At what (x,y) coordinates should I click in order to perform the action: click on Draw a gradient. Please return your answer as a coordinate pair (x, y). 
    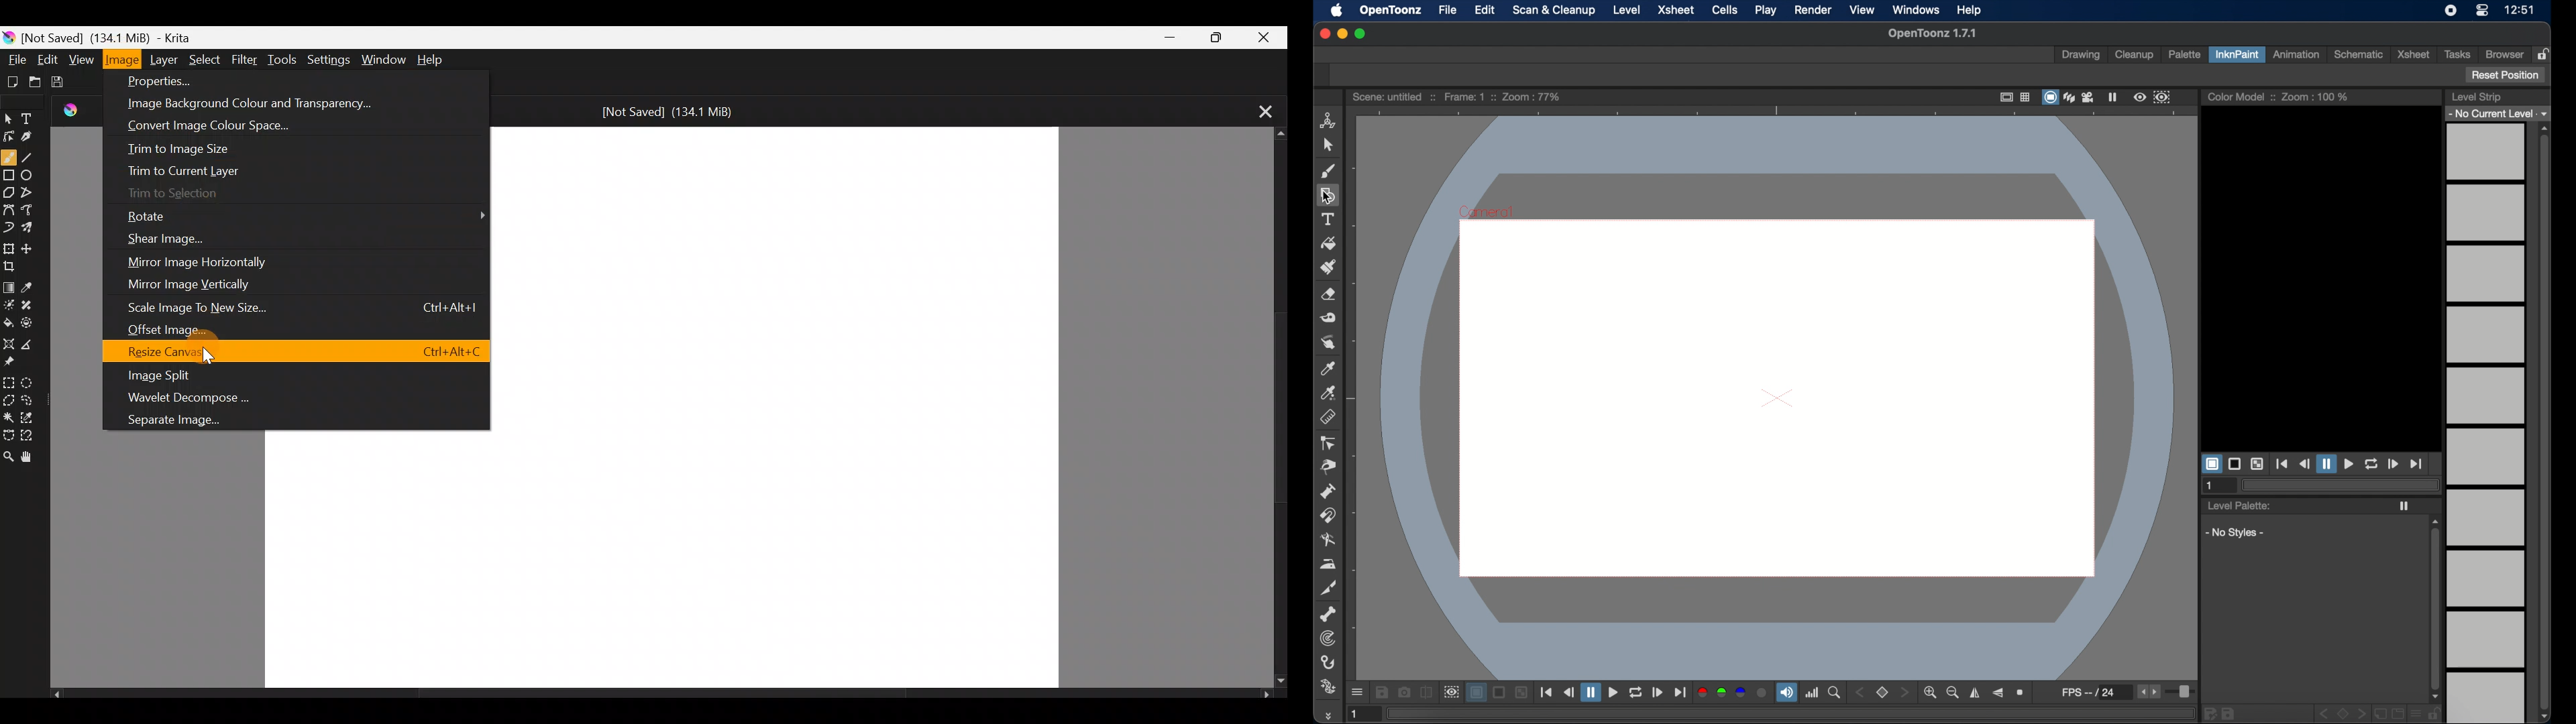
    Looking at the image, I should click on (9, 284).